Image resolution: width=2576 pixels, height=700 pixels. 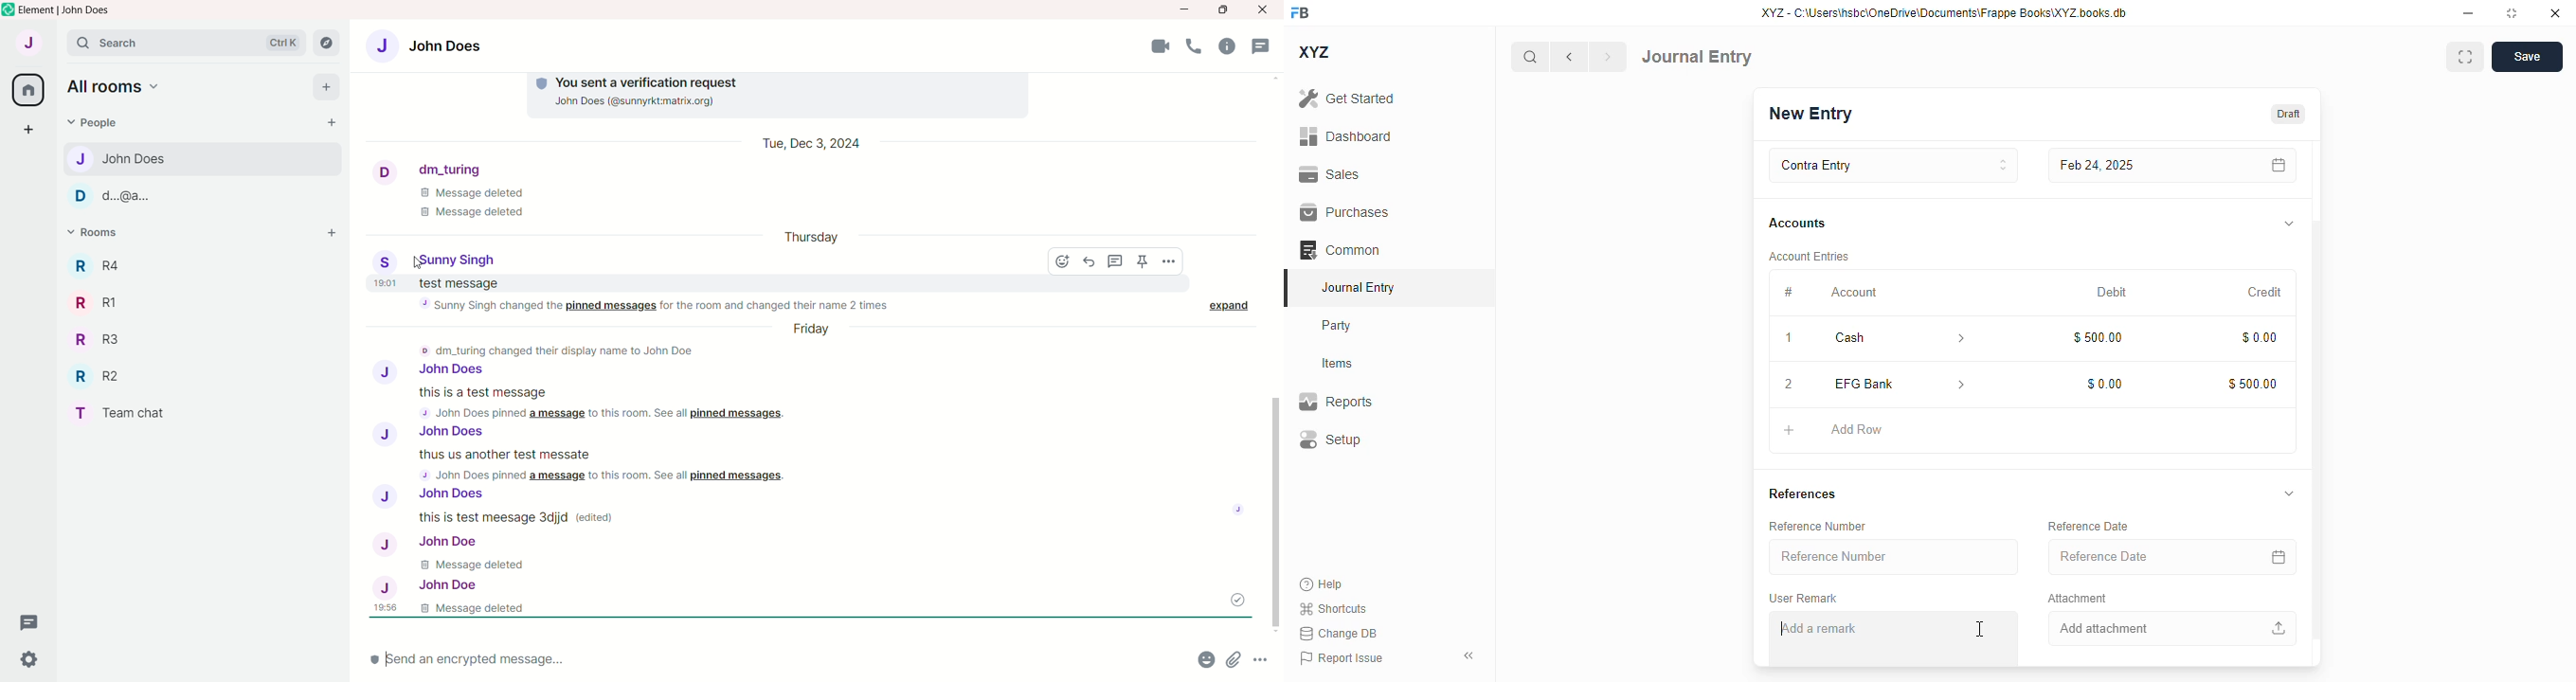 I want to click on $500.00, so click(x=2251, y=382).